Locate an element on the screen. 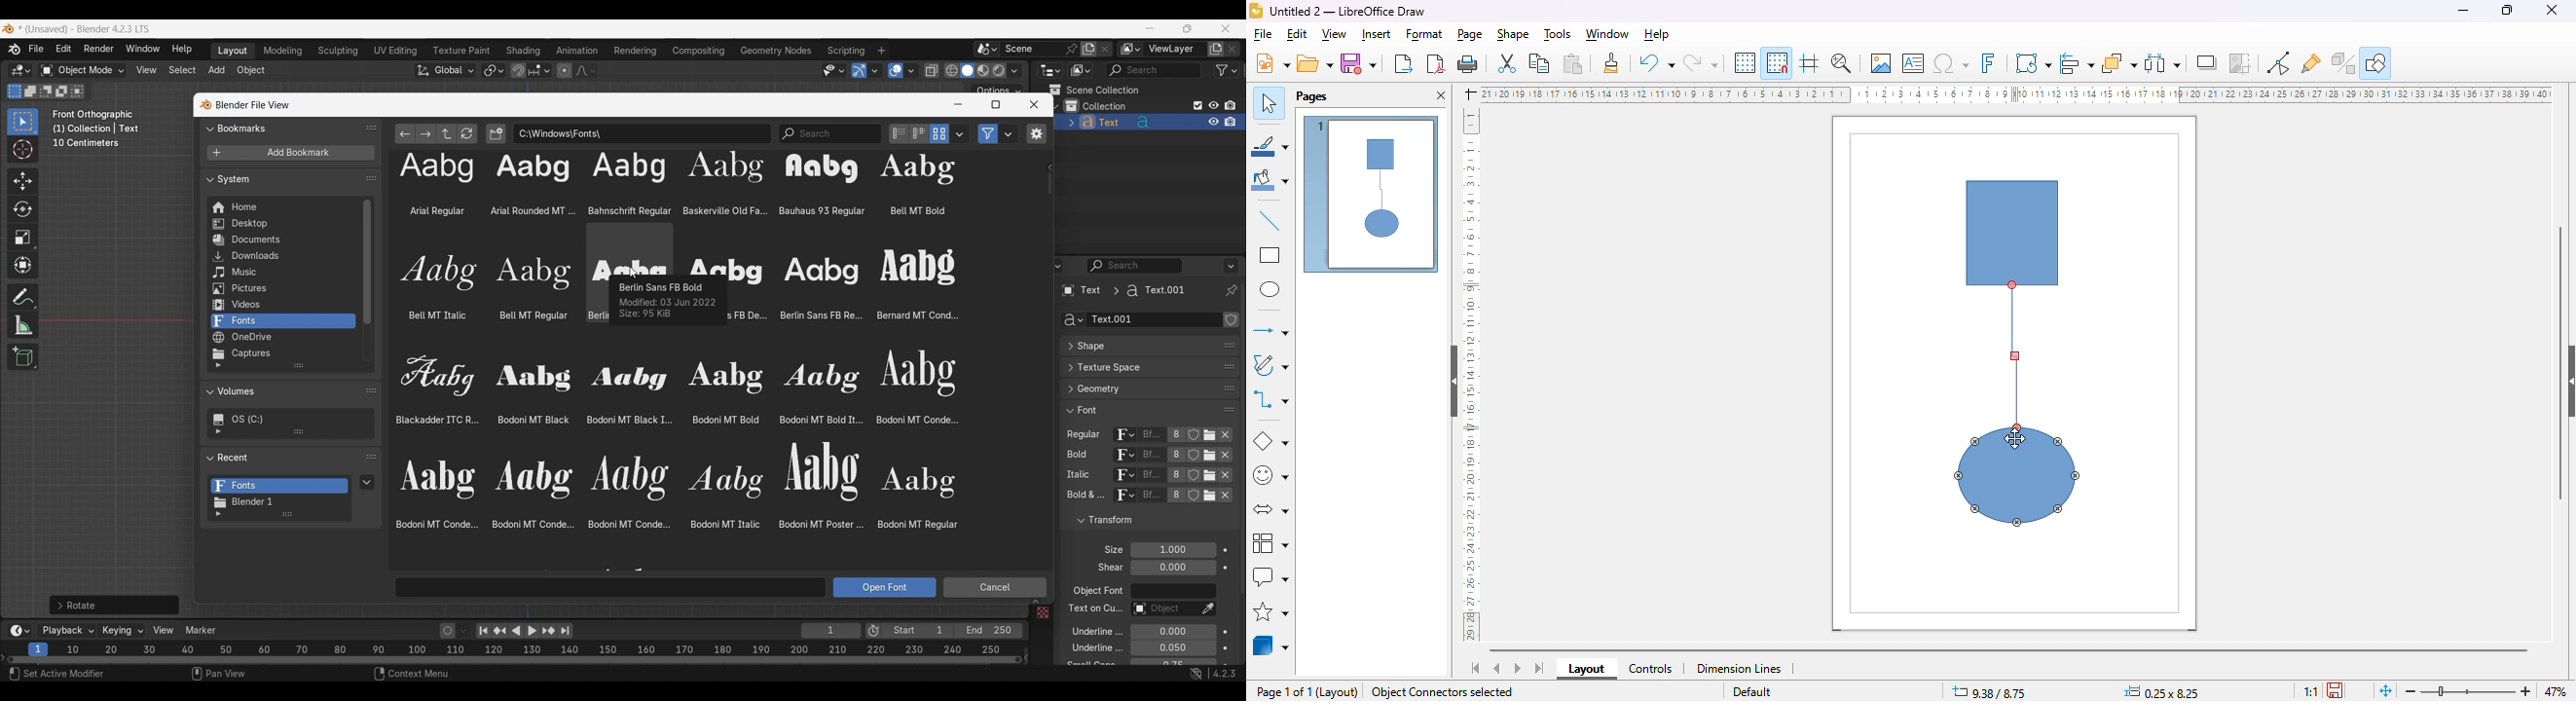 This screenshot has width=2576, height=728. font options is located at coordinates (677, 444).